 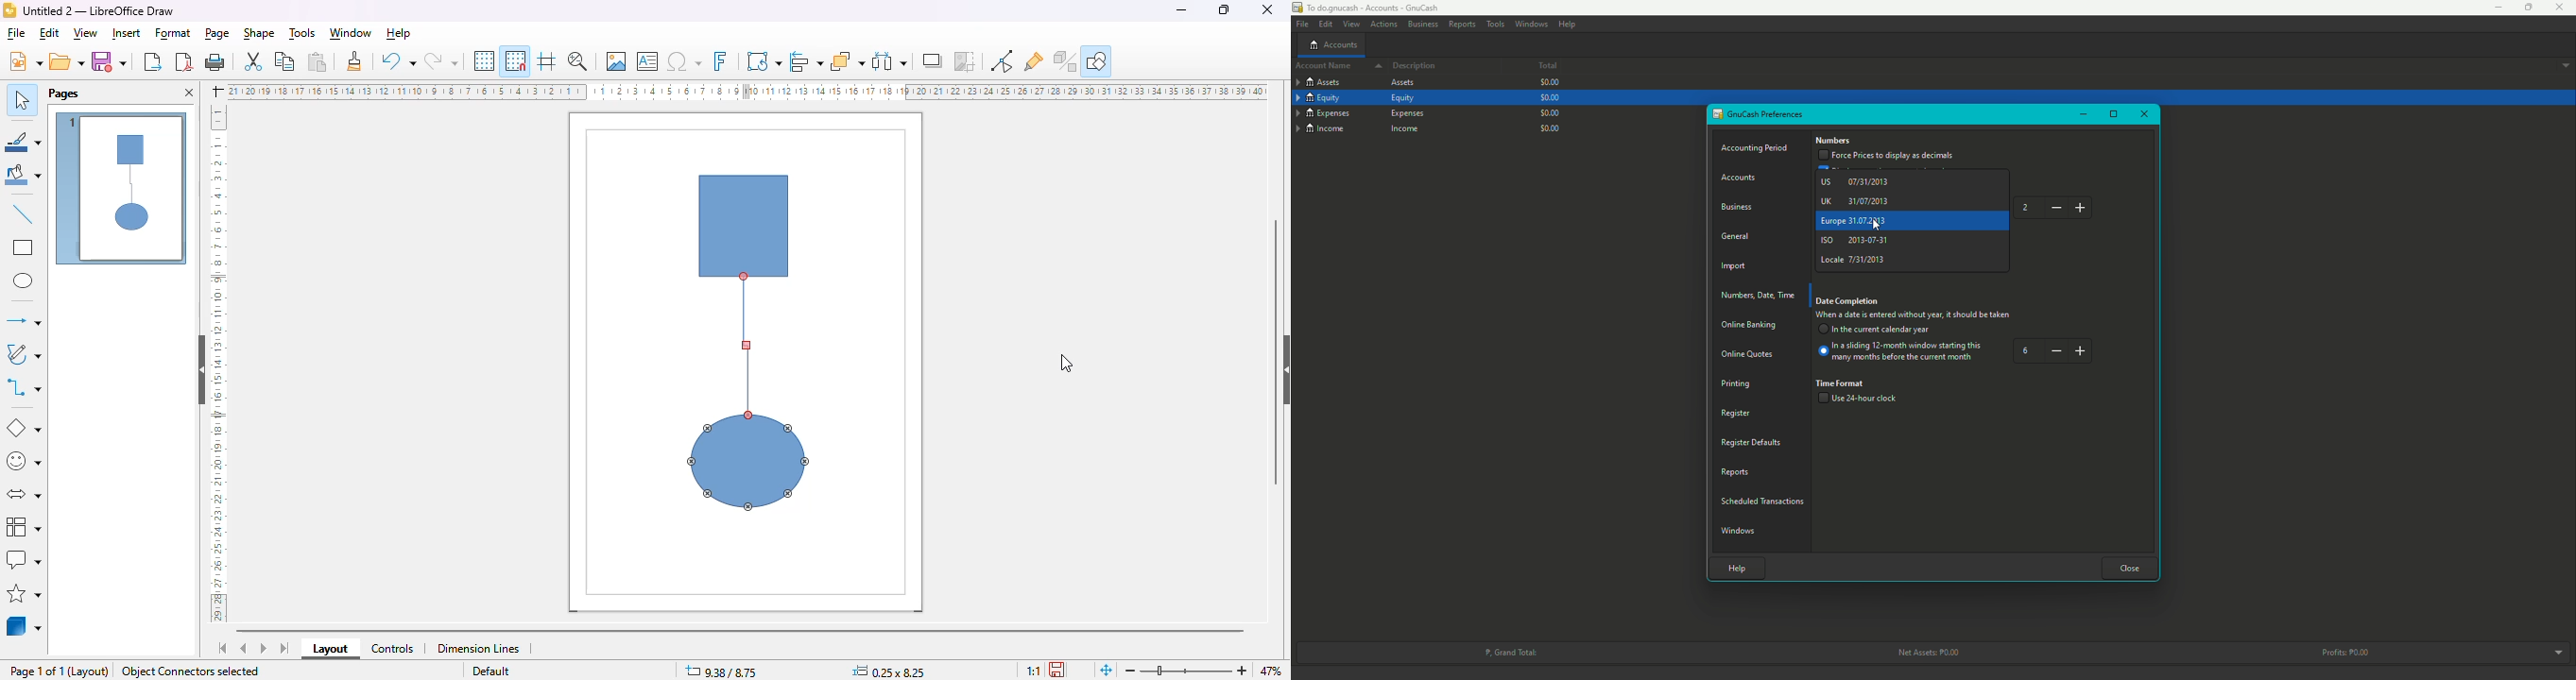 I want to click on zoom & pan, so click(x=577, y=60).